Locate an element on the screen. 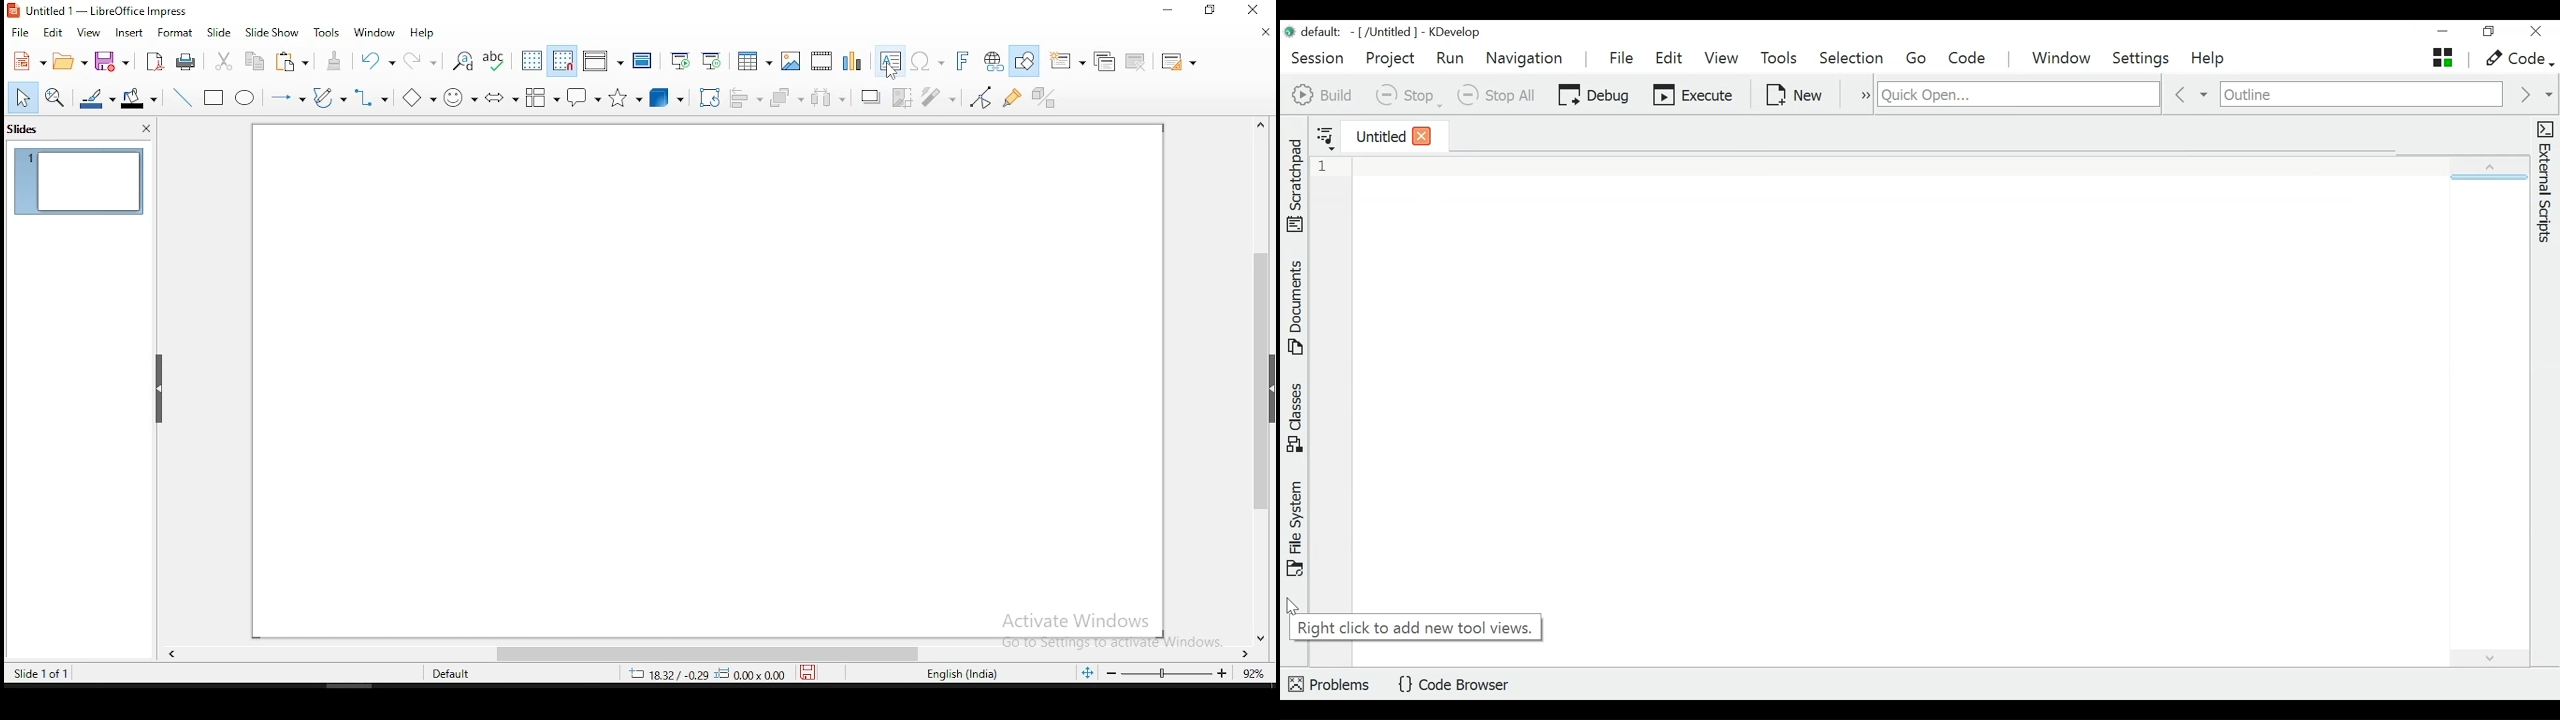  select tool is located at coordinates (23, 97).